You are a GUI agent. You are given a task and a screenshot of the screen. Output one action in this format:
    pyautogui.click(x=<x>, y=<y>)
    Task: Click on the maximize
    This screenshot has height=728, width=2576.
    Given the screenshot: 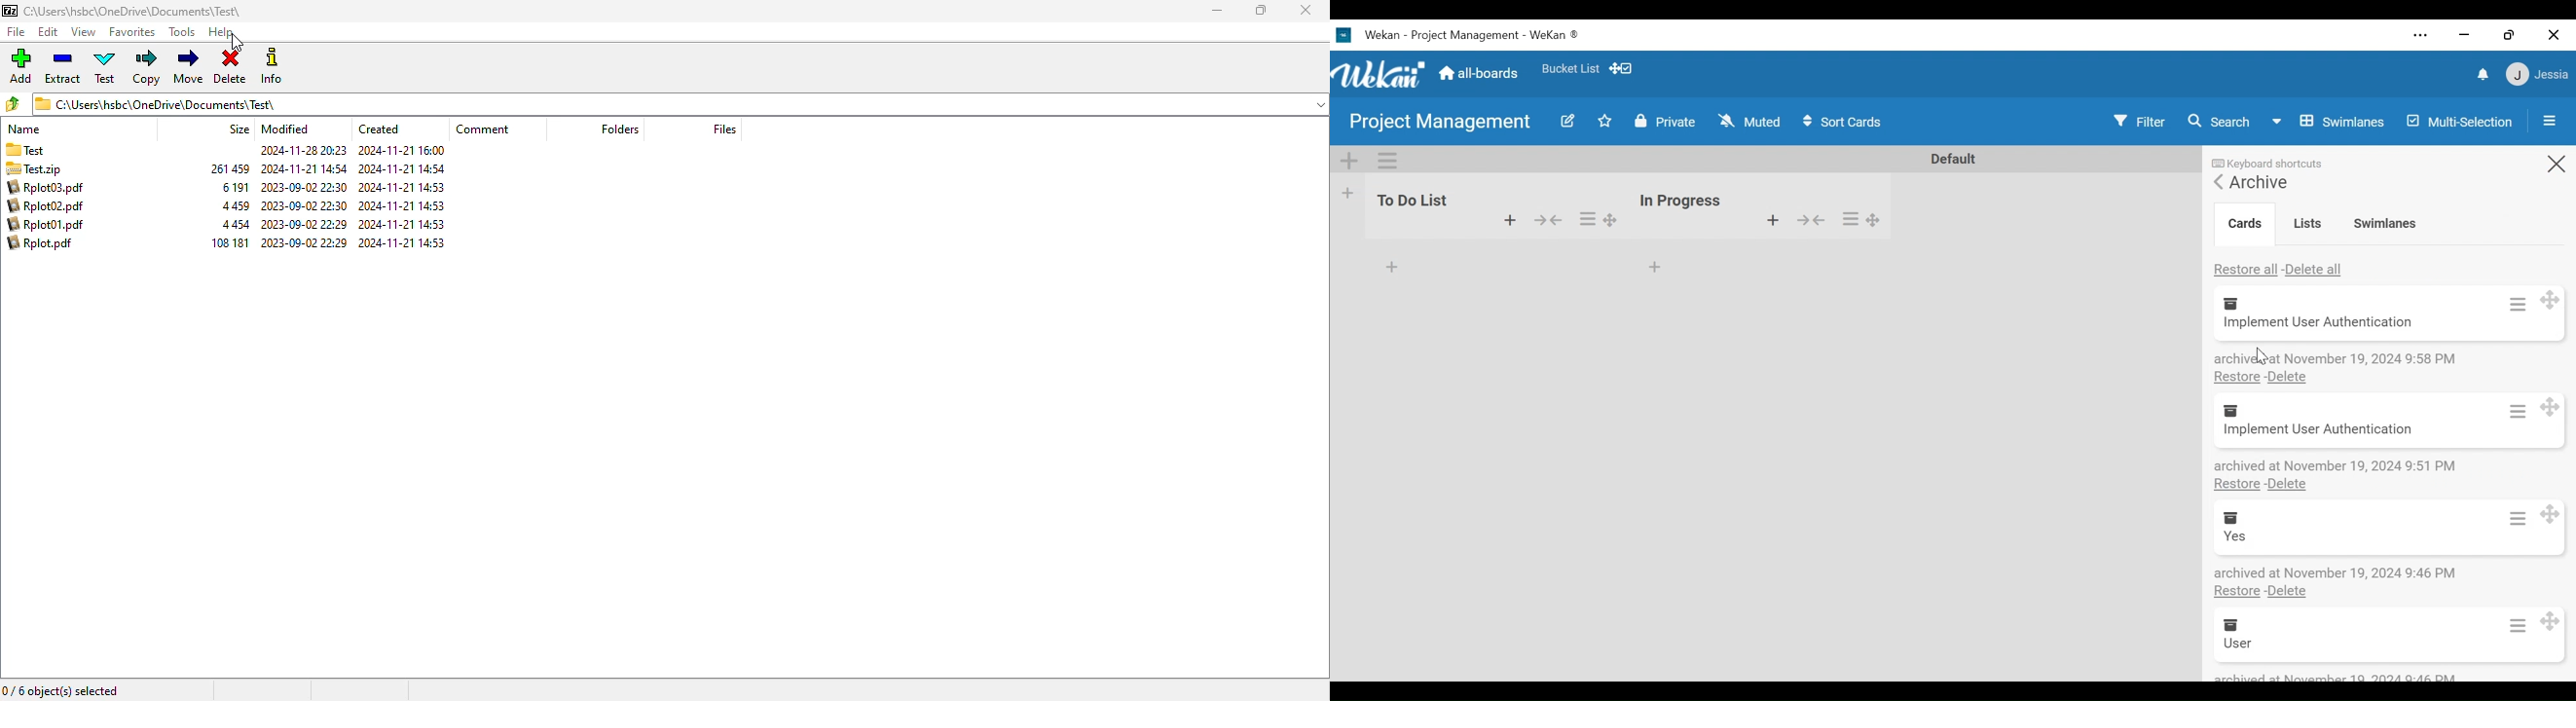 What is the action you would take?
    pyautogui.click(x=1262, y=10)
    